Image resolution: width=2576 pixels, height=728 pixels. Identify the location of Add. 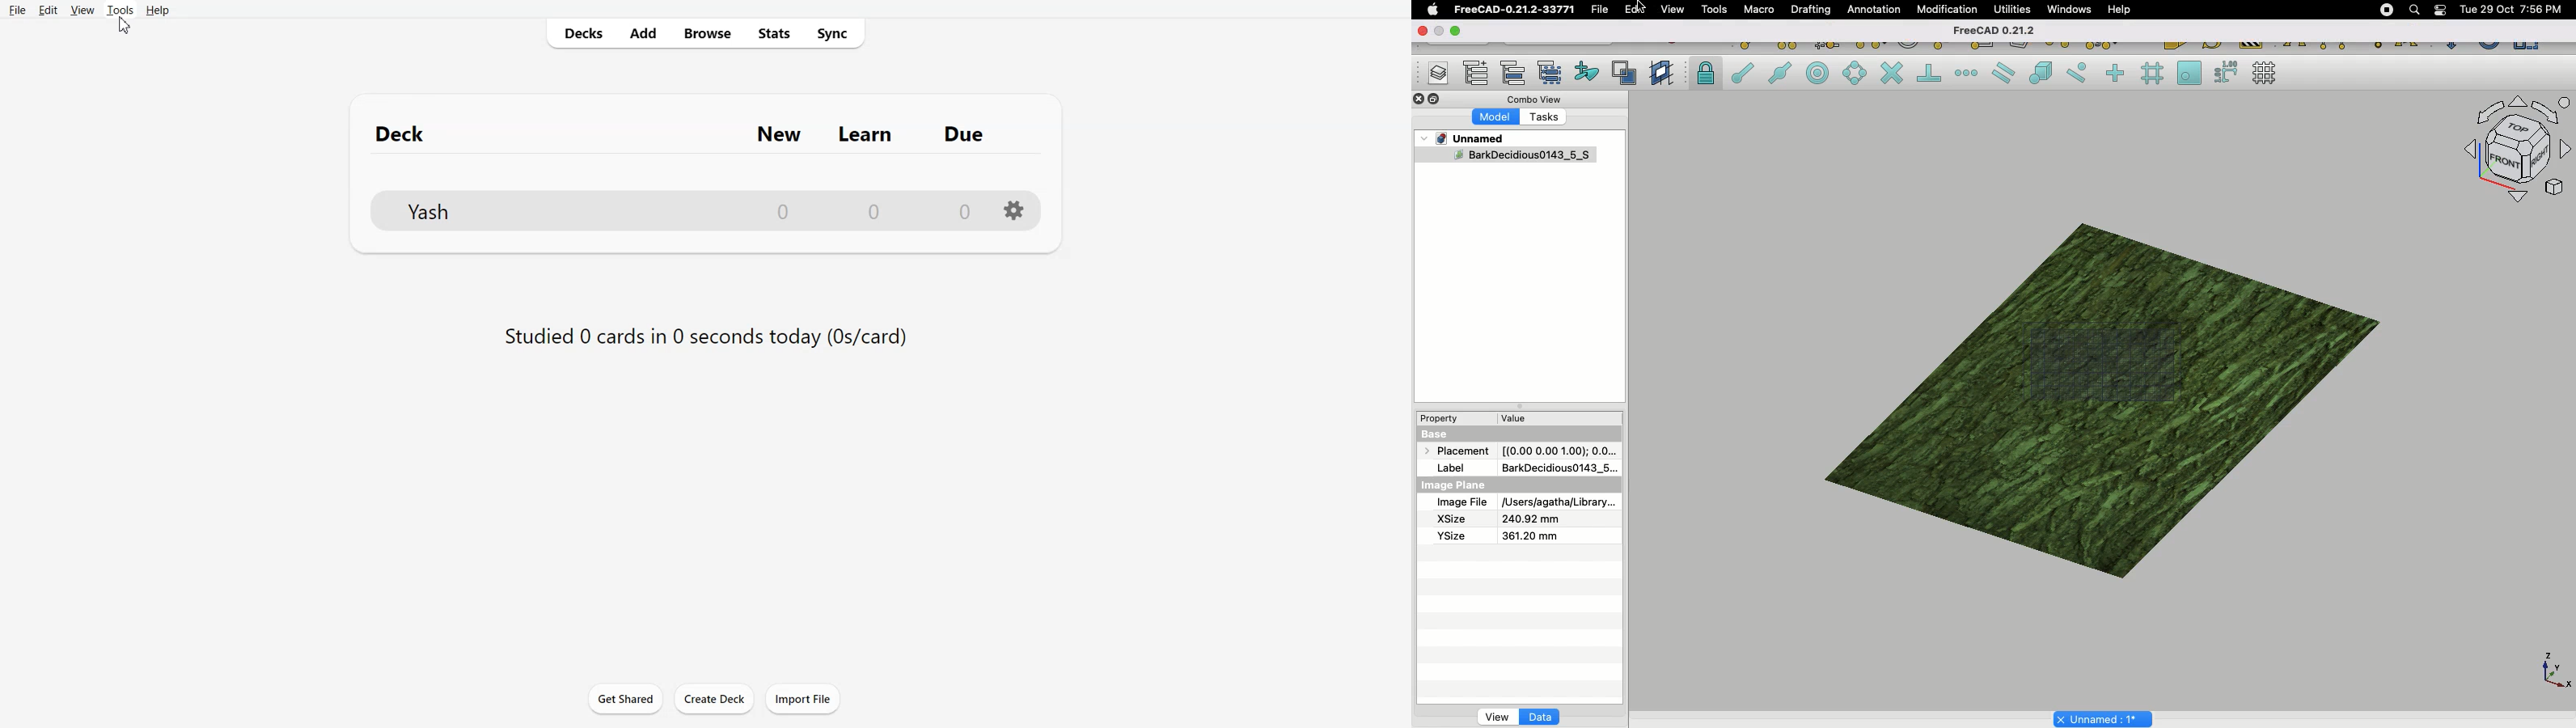
(642, 32).